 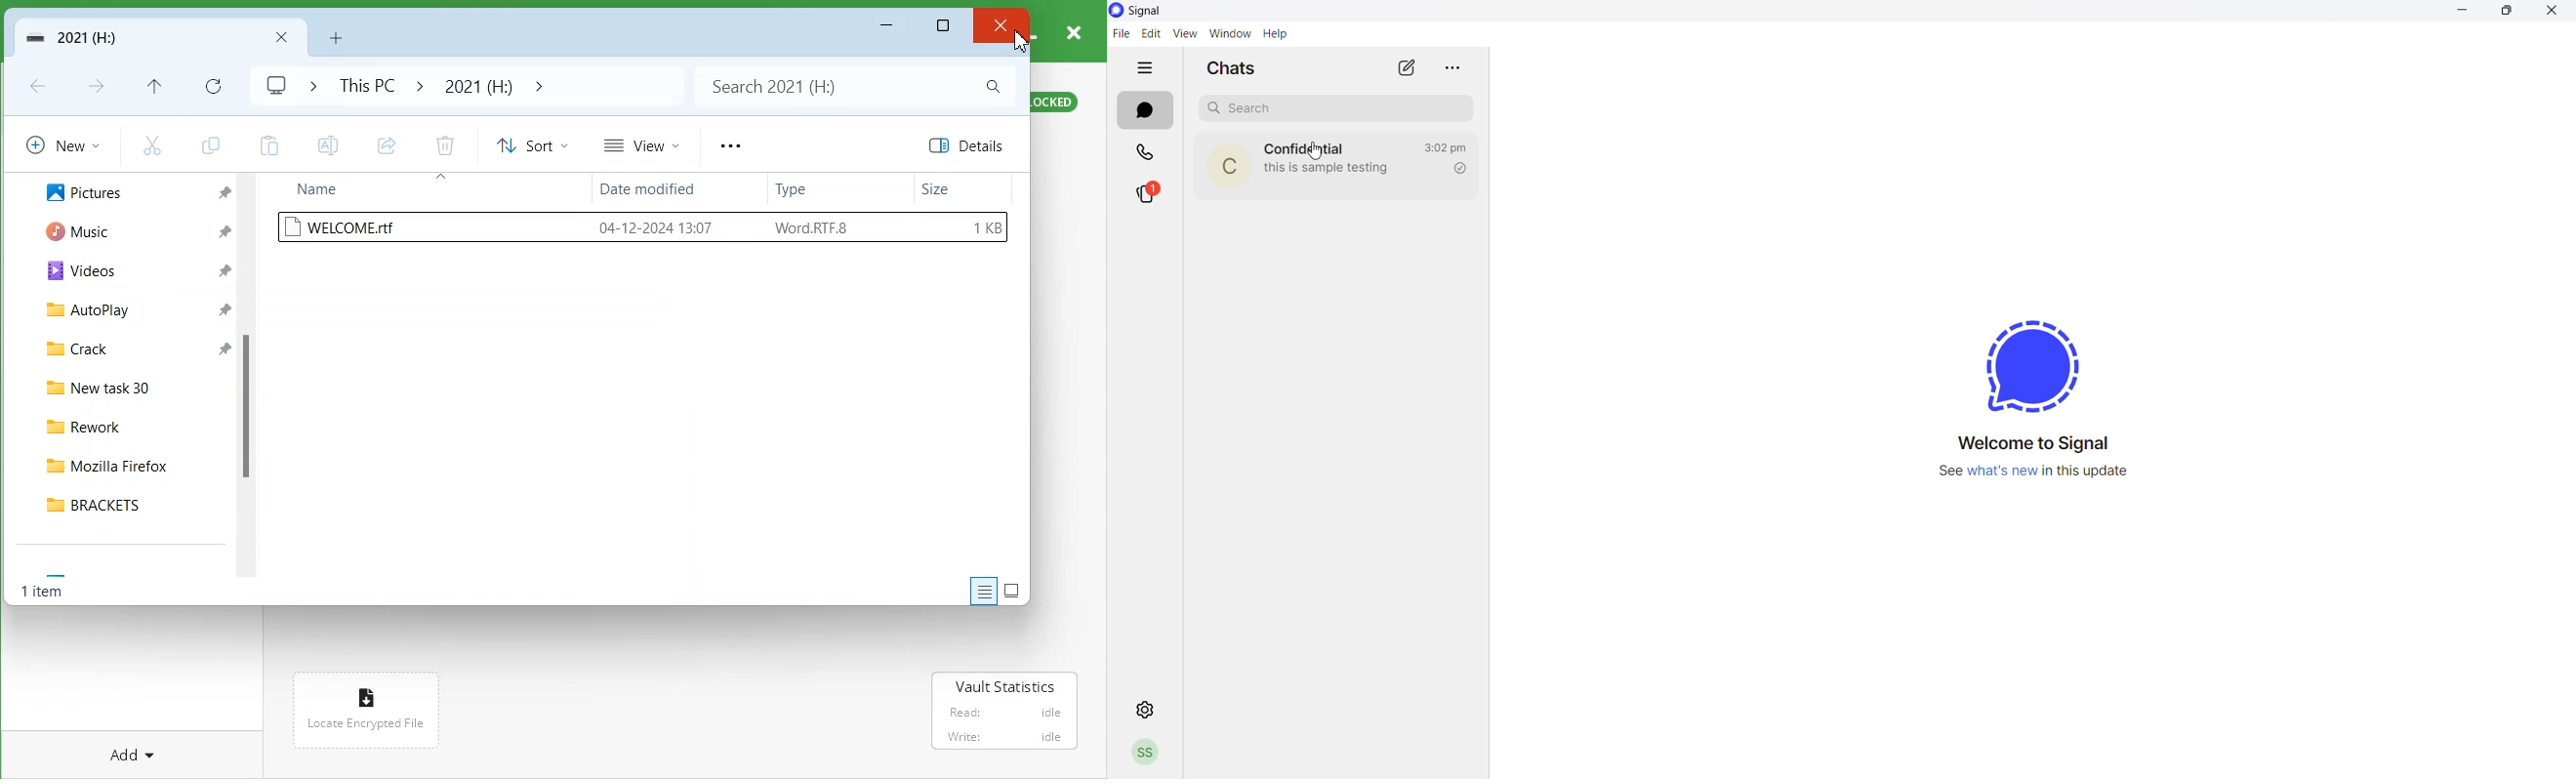 What do you see at coordinates (251, 377) in the screenshot?
I see `scrollbar` at bounding box center [251, 377].